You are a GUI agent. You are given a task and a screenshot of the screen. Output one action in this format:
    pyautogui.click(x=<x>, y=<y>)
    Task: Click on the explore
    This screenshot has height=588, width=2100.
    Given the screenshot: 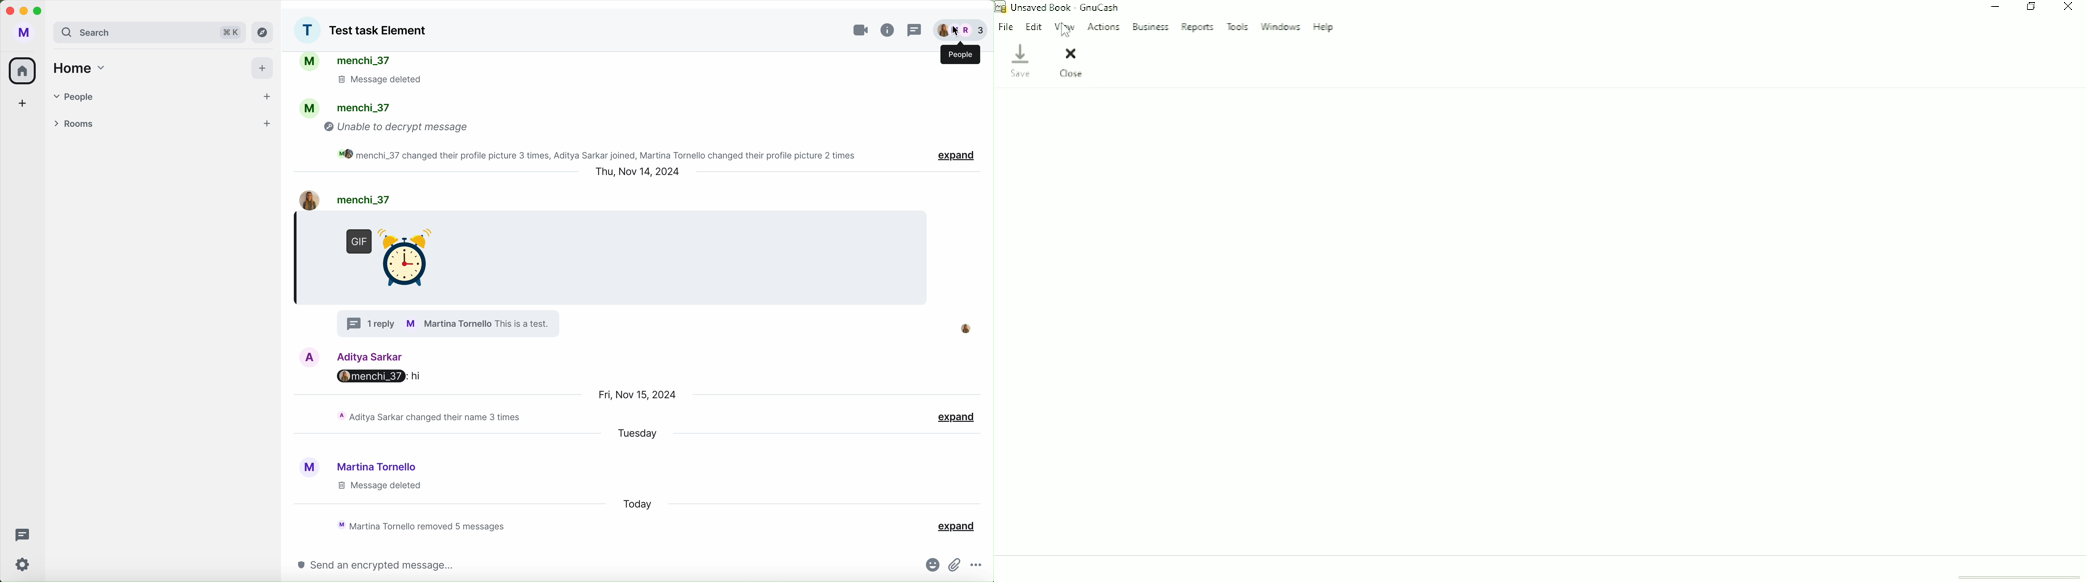 What is the action you would take?
    pyautogui.click(x=263, y=32)
    